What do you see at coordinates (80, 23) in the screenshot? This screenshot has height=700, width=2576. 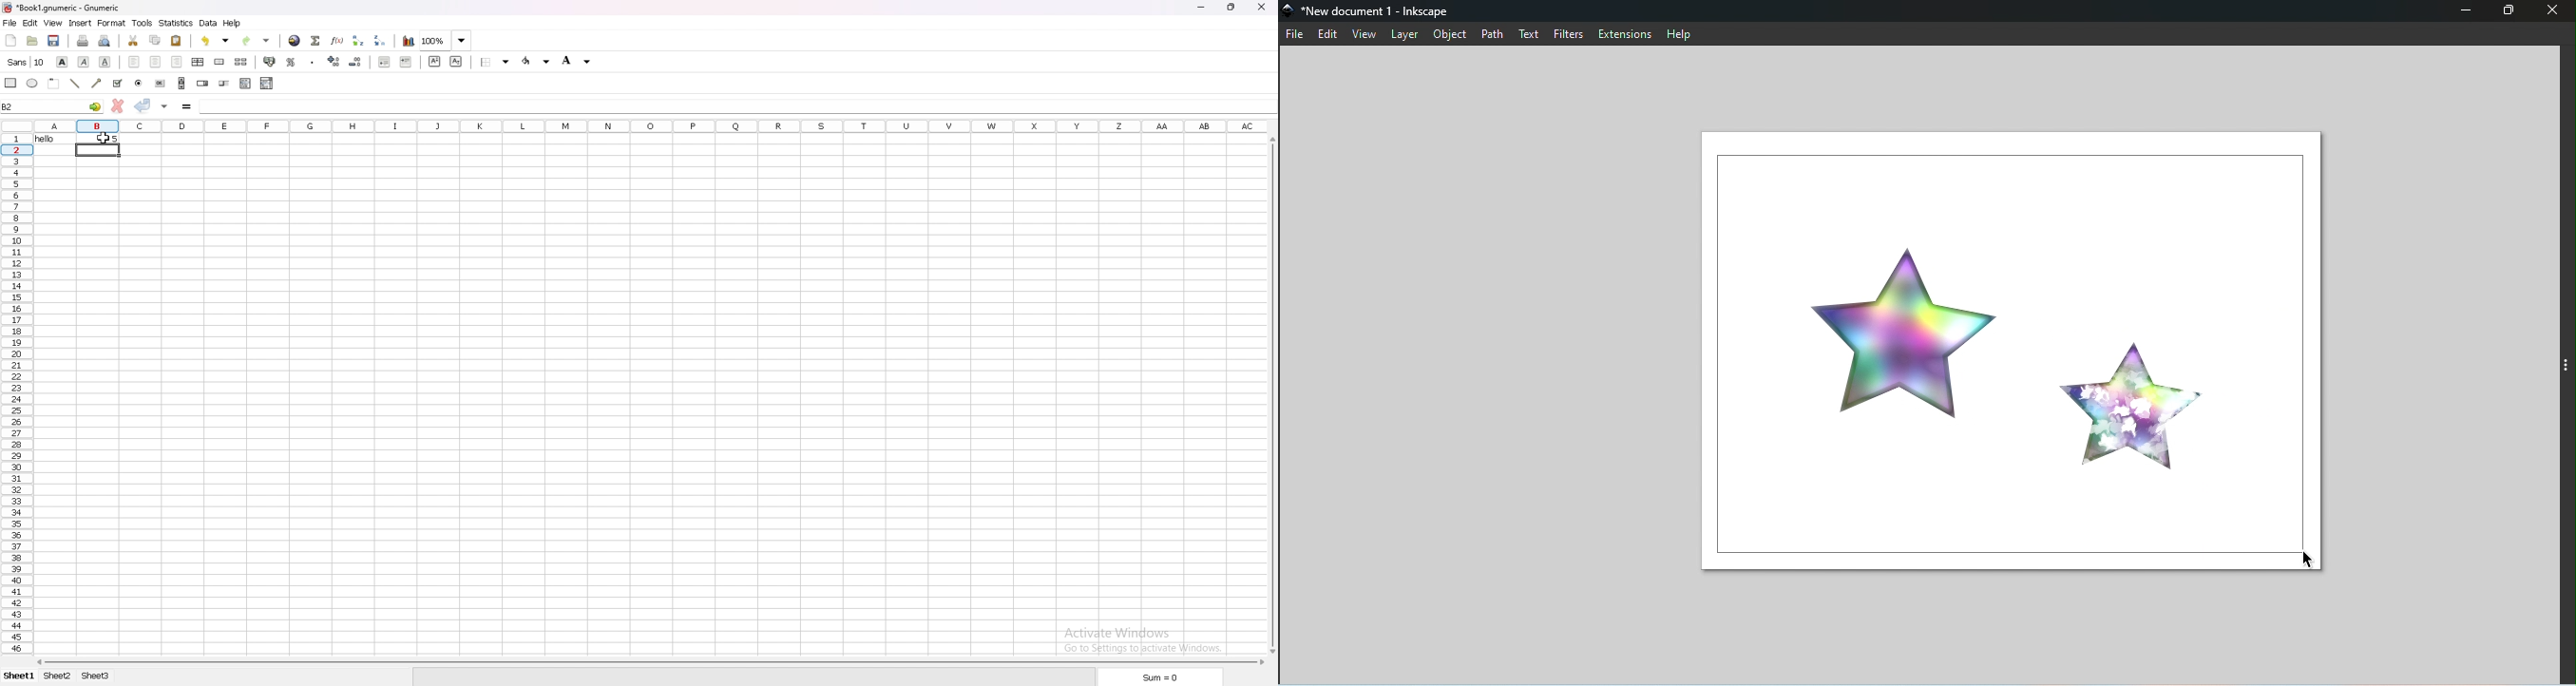 I see `insert` at bounding box center [80, 23].